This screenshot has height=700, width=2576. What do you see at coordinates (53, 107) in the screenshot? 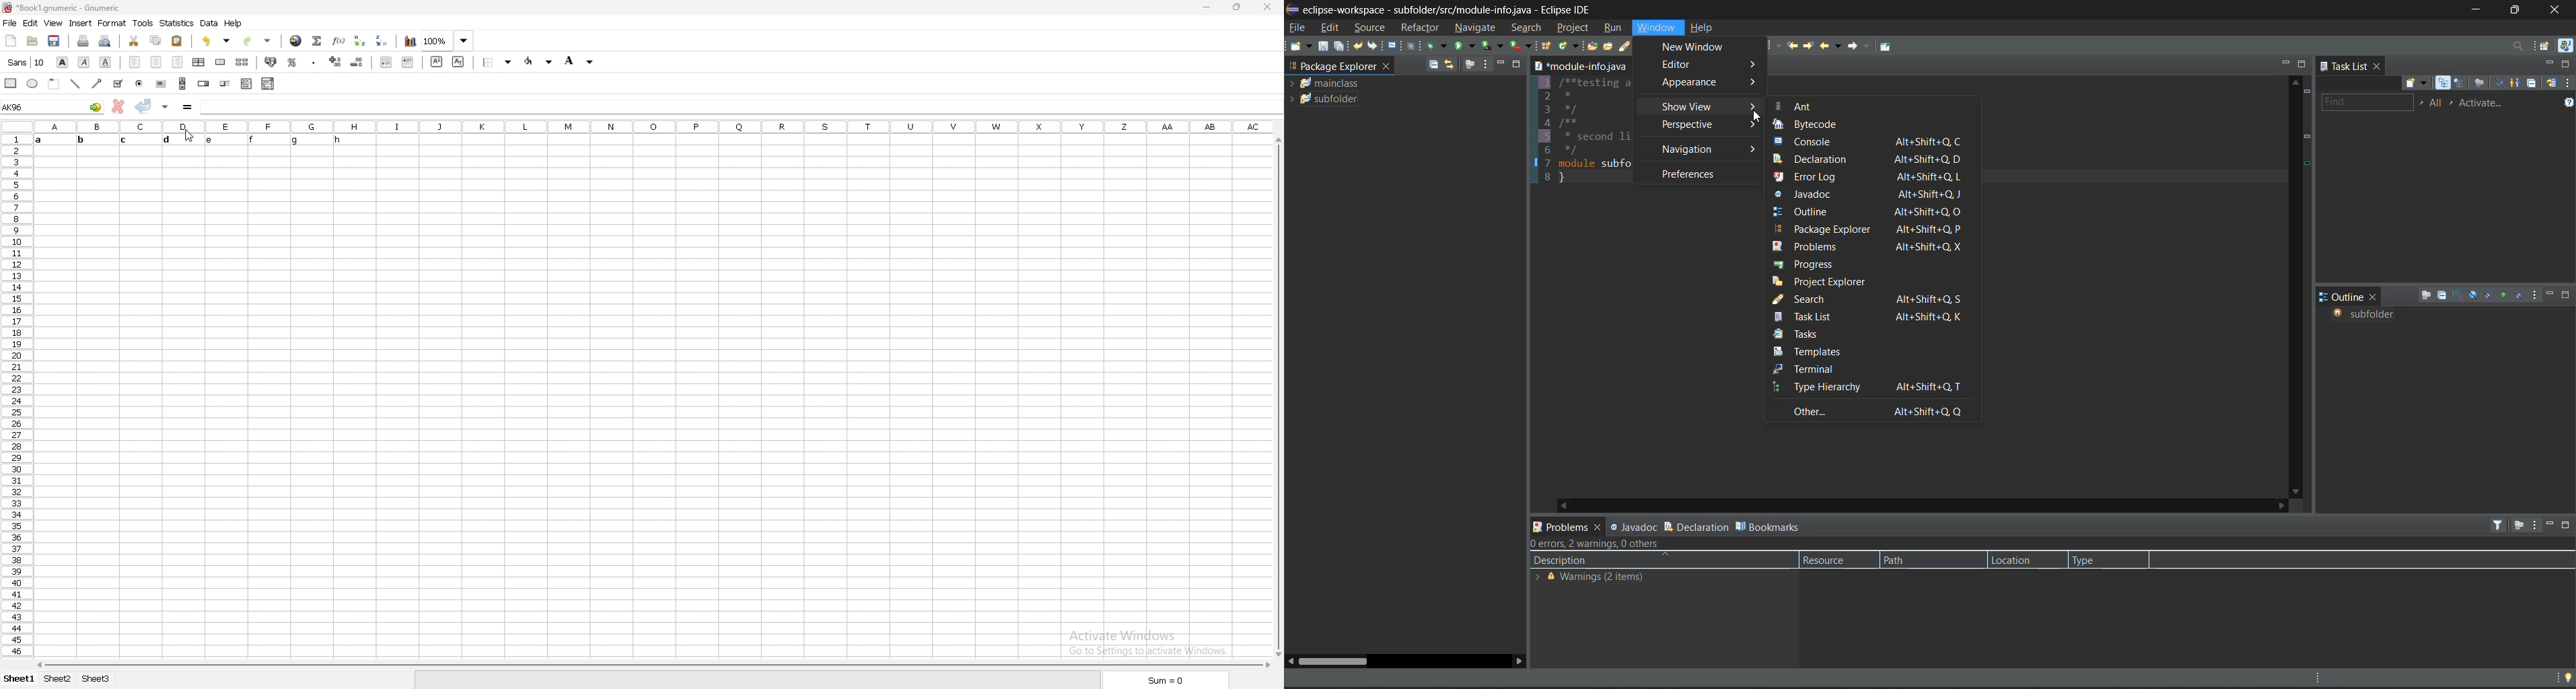
I see `selected cell` at bounding box center [53, 107].